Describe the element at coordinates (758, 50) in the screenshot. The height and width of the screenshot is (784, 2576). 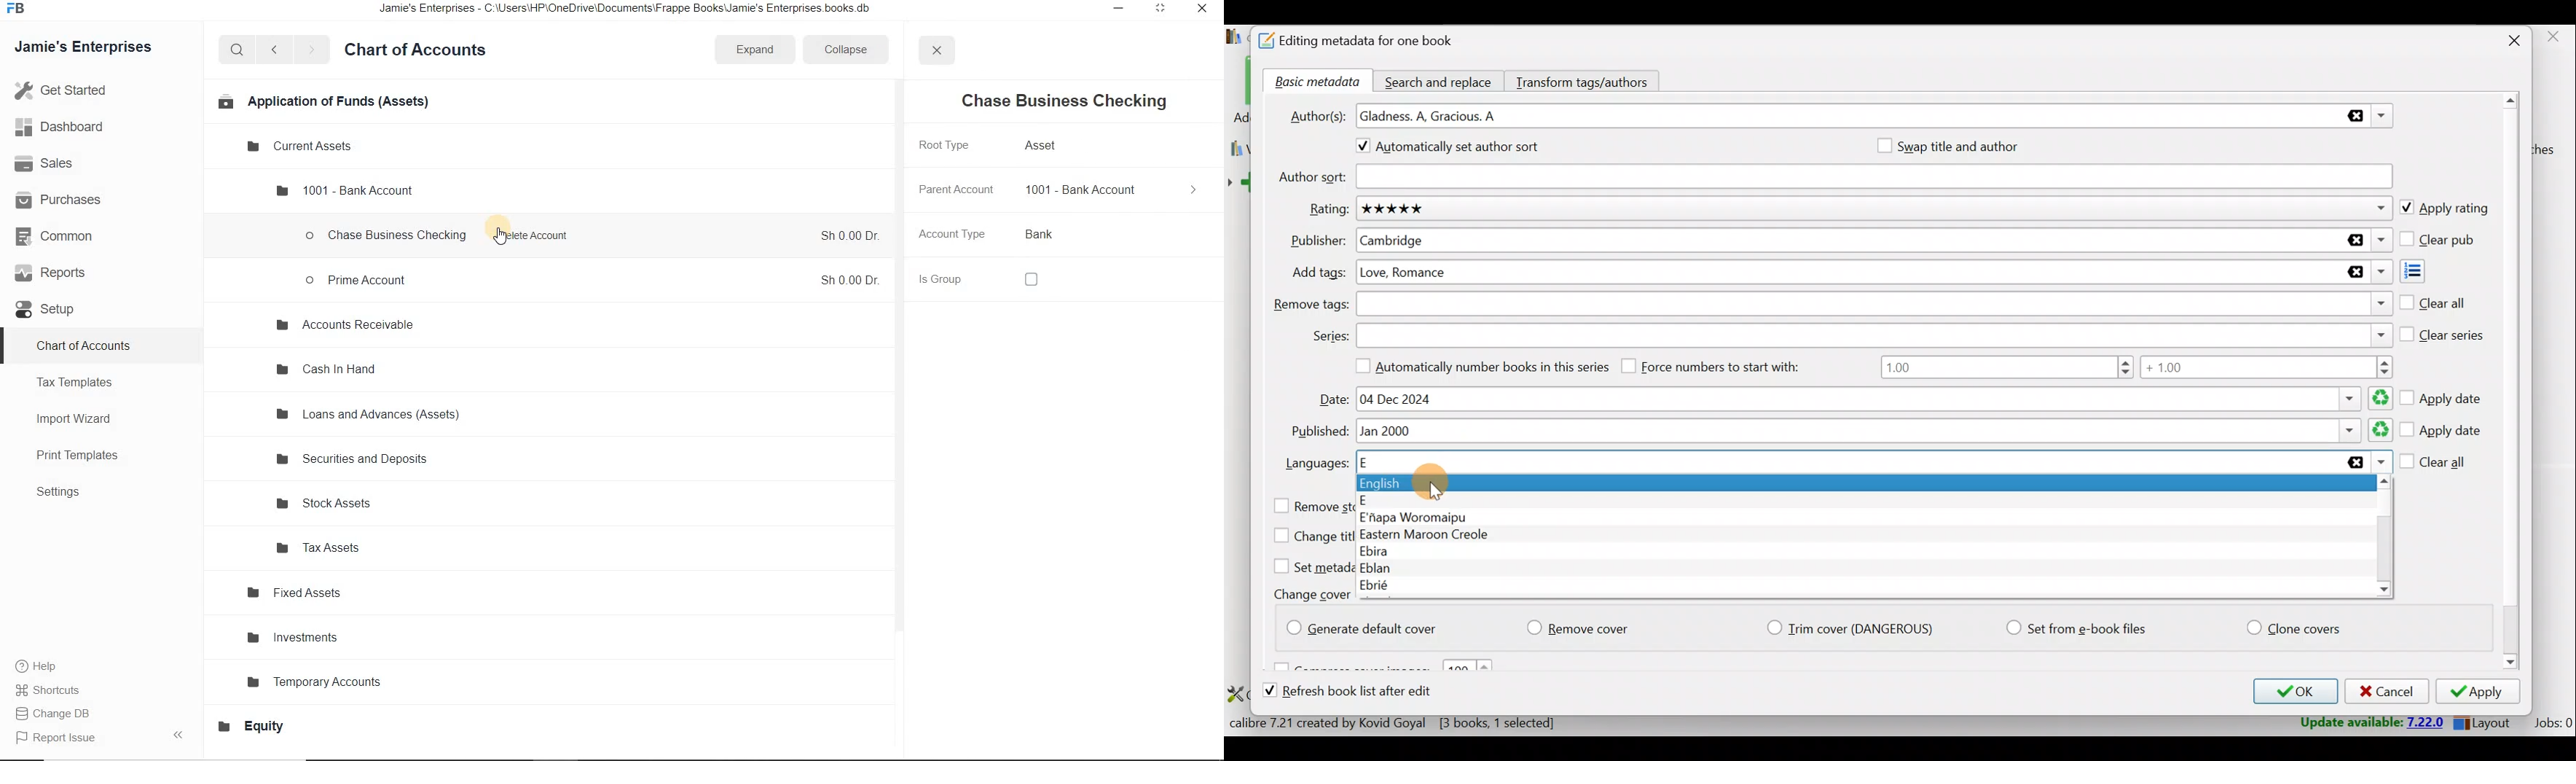
I see `Expand` at that location.